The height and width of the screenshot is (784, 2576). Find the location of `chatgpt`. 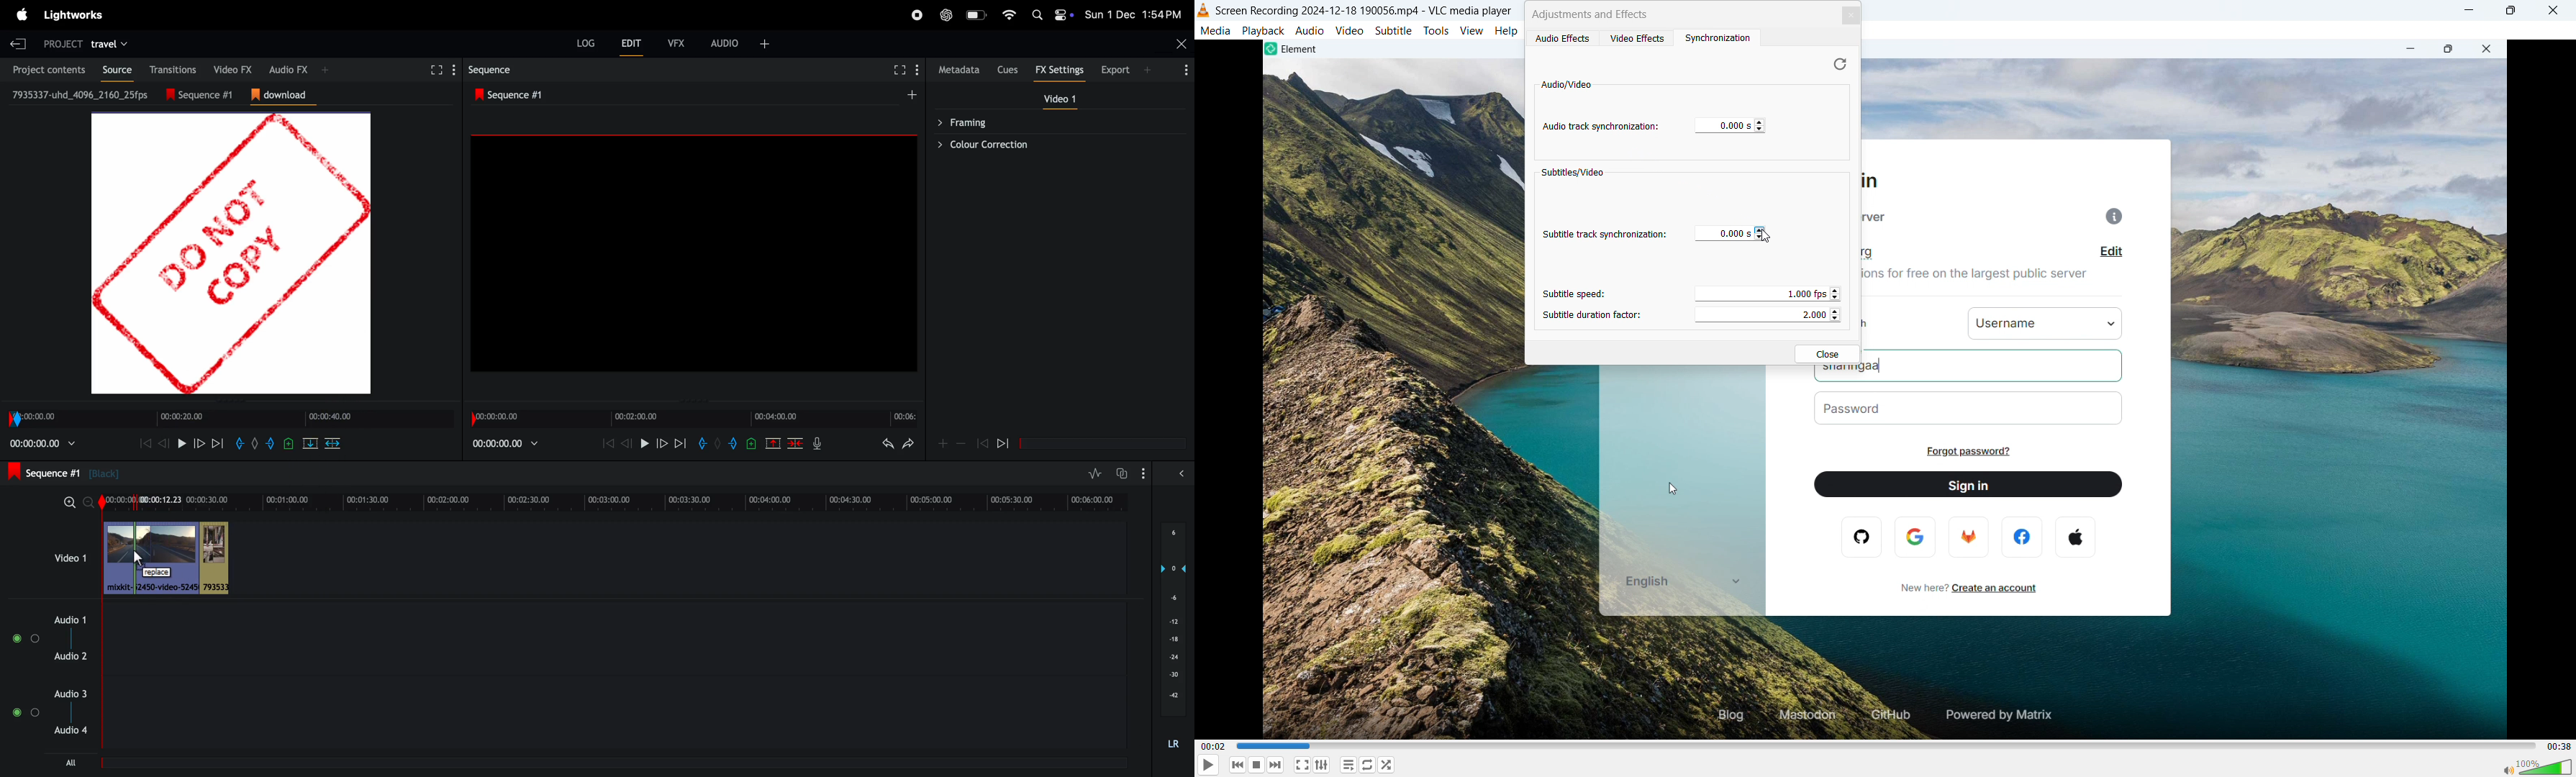

chatgpt is located at coordinates (947, 15).